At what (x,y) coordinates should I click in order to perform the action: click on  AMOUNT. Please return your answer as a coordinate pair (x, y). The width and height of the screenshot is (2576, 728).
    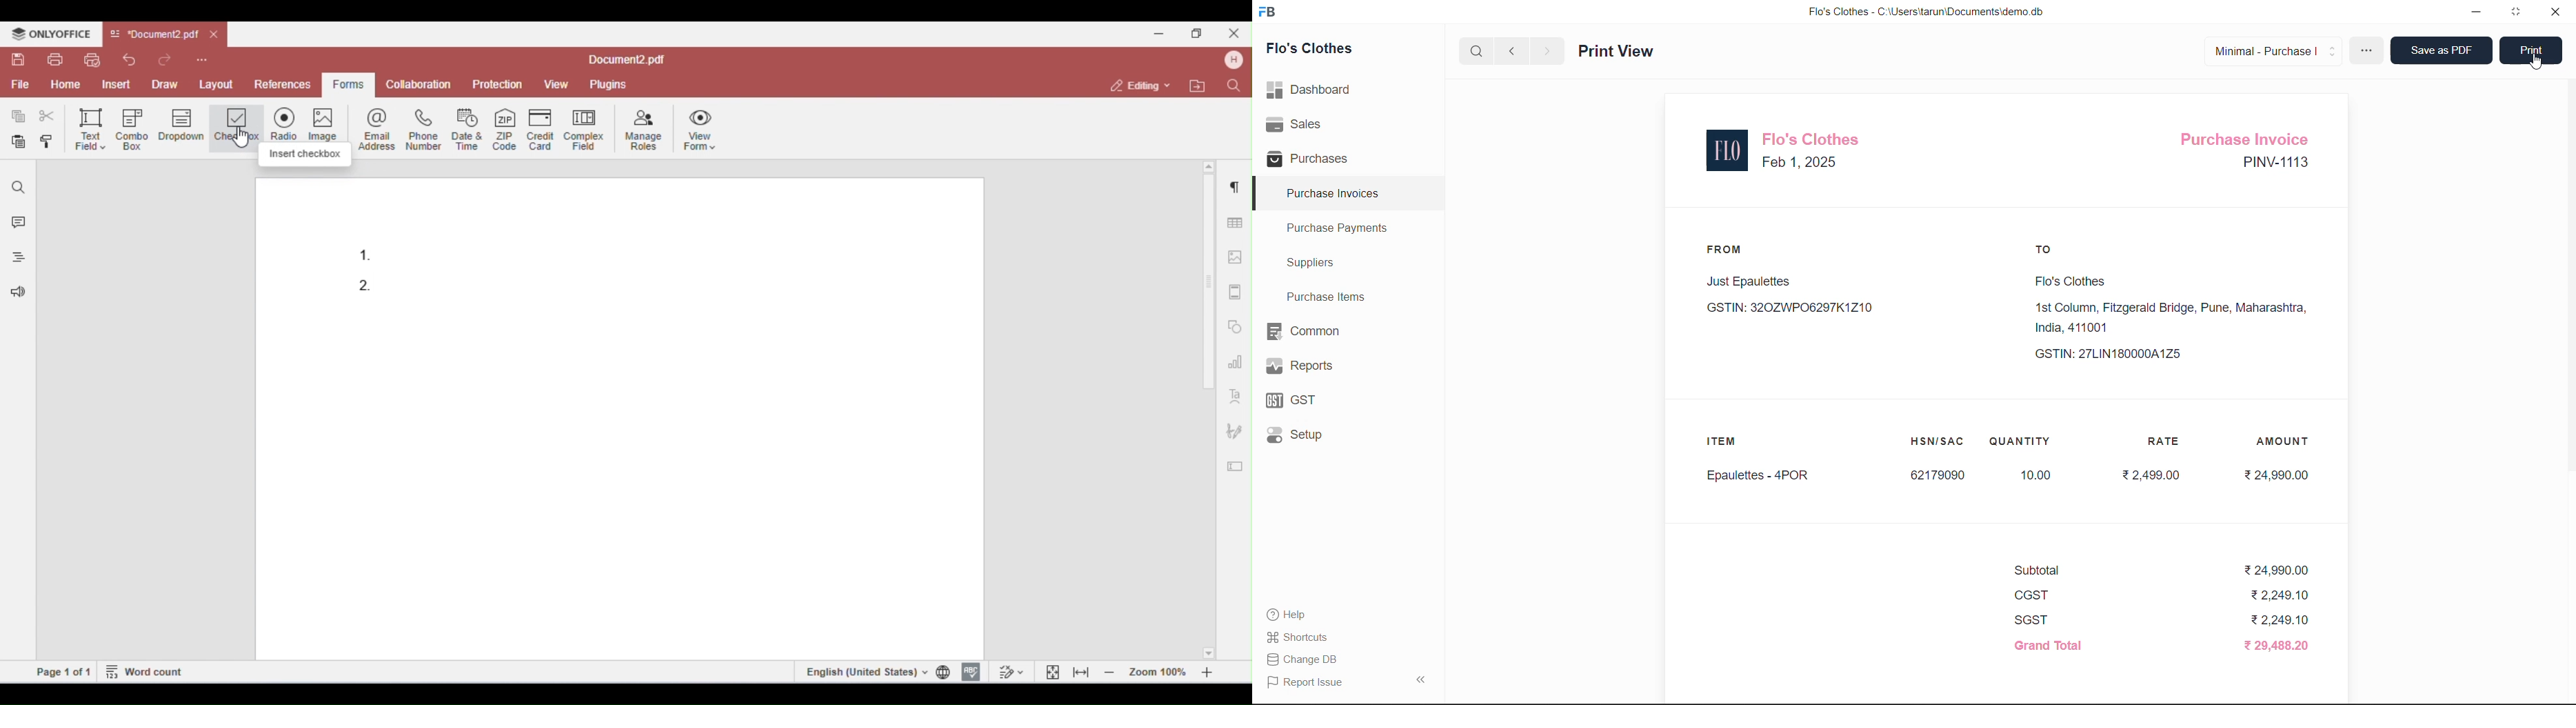
    Looking at the image, I should click on (2284, 439).